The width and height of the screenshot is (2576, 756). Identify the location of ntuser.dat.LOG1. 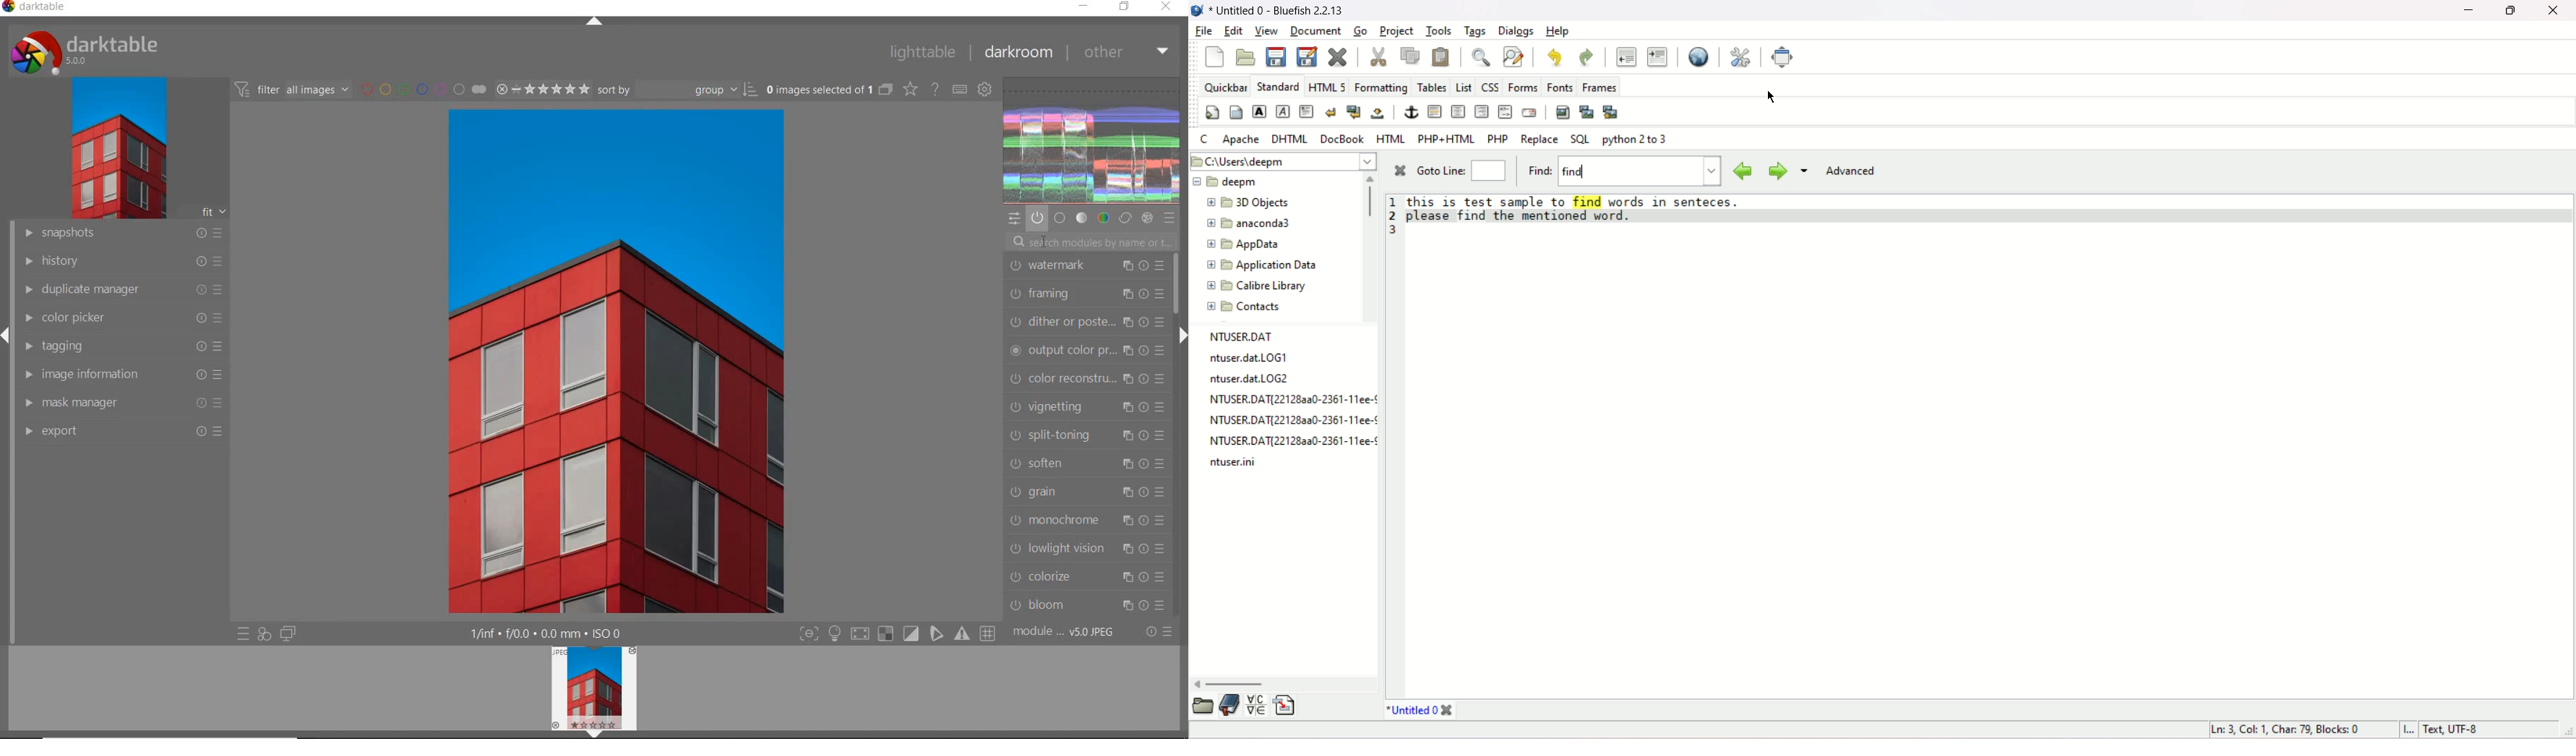
(1246, 359).